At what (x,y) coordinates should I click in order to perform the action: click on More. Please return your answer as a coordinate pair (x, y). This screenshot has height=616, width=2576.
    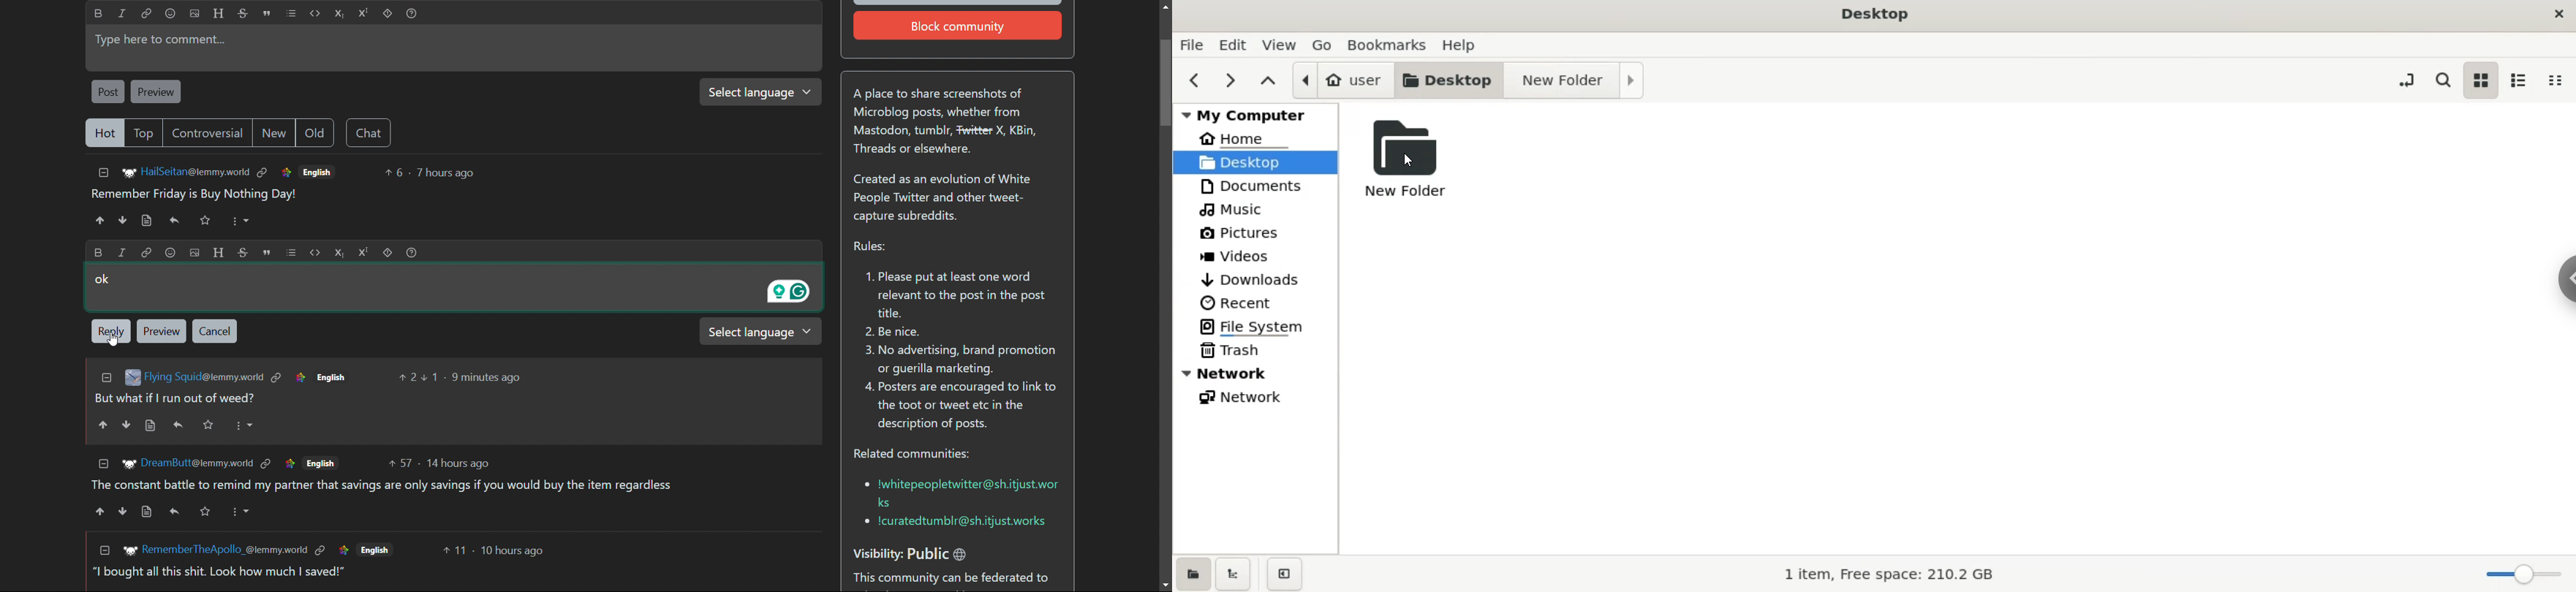
    Looking at the image, I should click on (244, 426).